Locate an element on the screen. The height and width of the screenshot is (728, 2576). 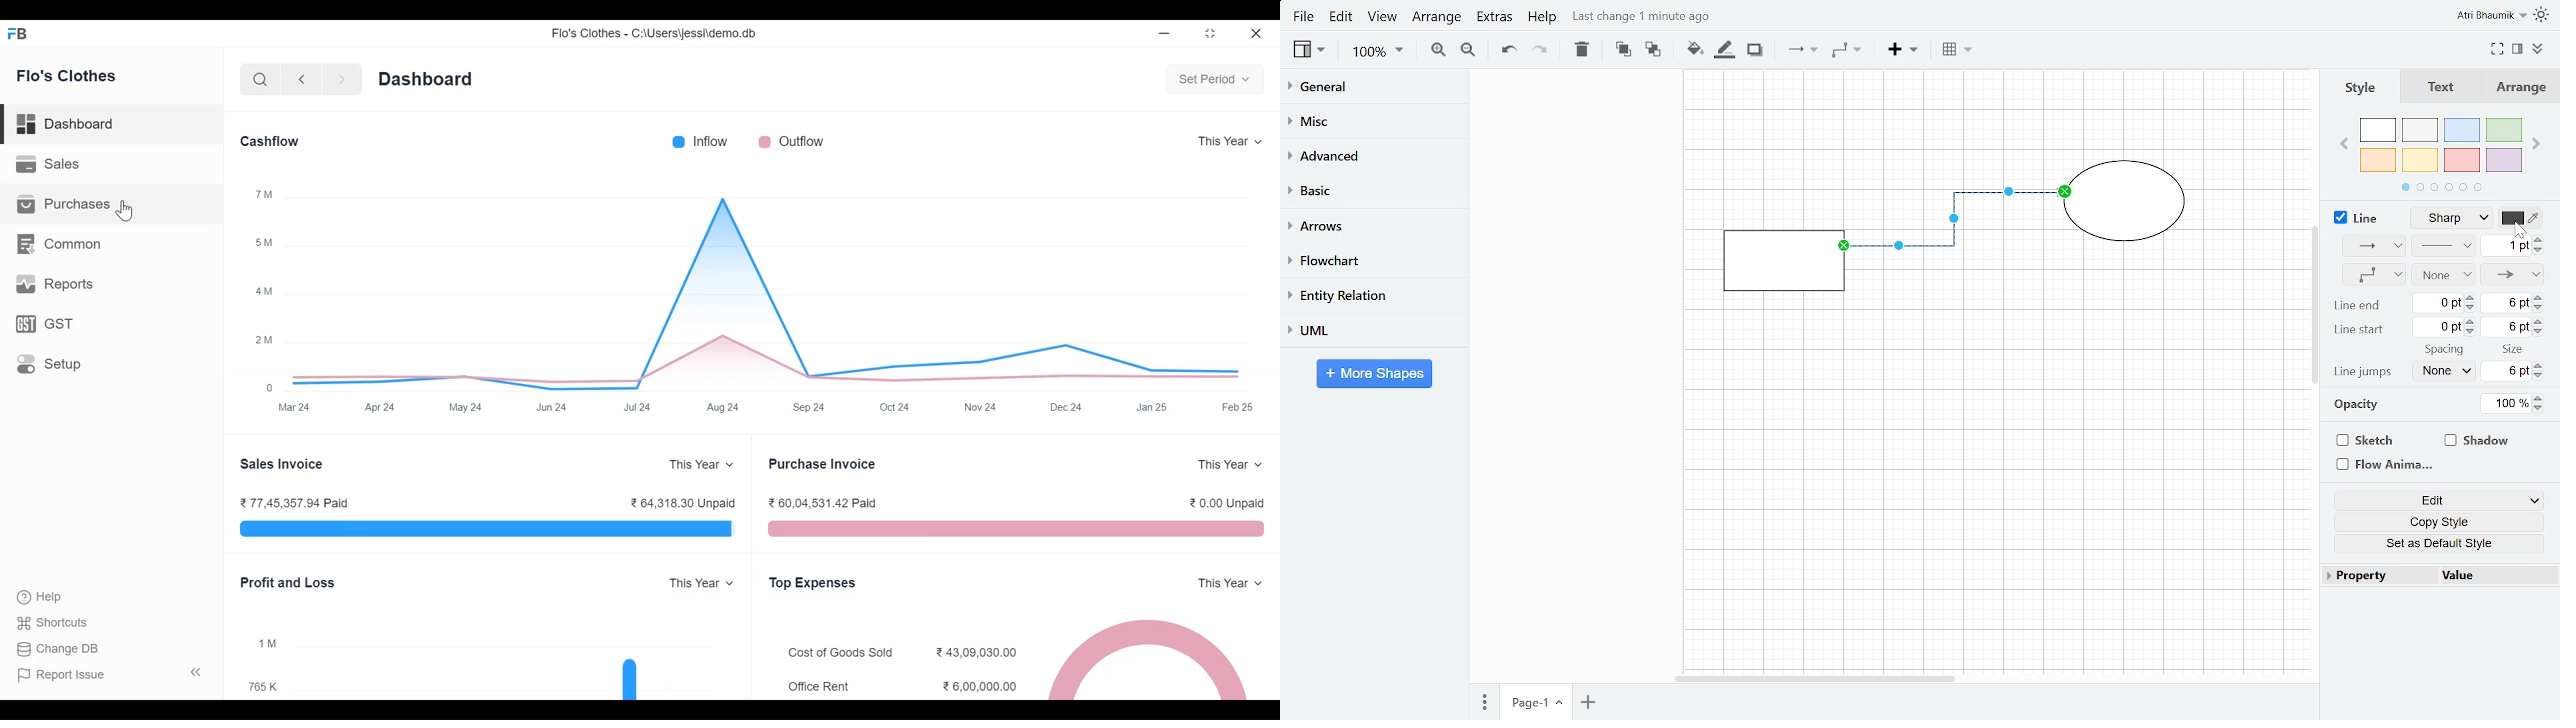
6,00,000.00 is located at coordinates (980, 687).